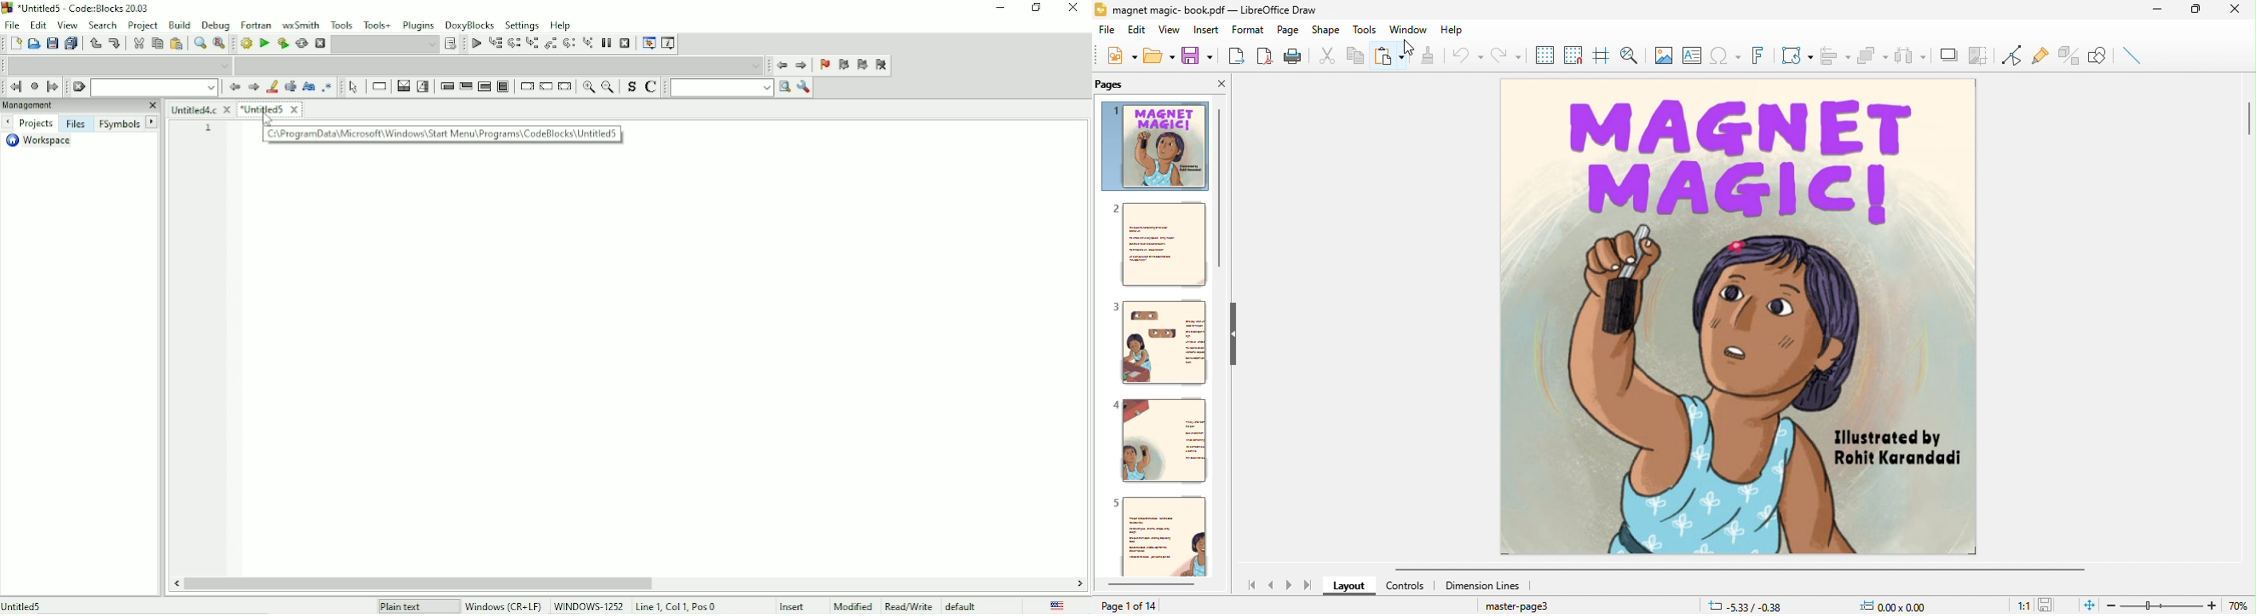 This screenshot has width=2268, height=616. Describe the element at coordinates (1163, 536) in the screenshot. I see `pdf file page5` at that location.